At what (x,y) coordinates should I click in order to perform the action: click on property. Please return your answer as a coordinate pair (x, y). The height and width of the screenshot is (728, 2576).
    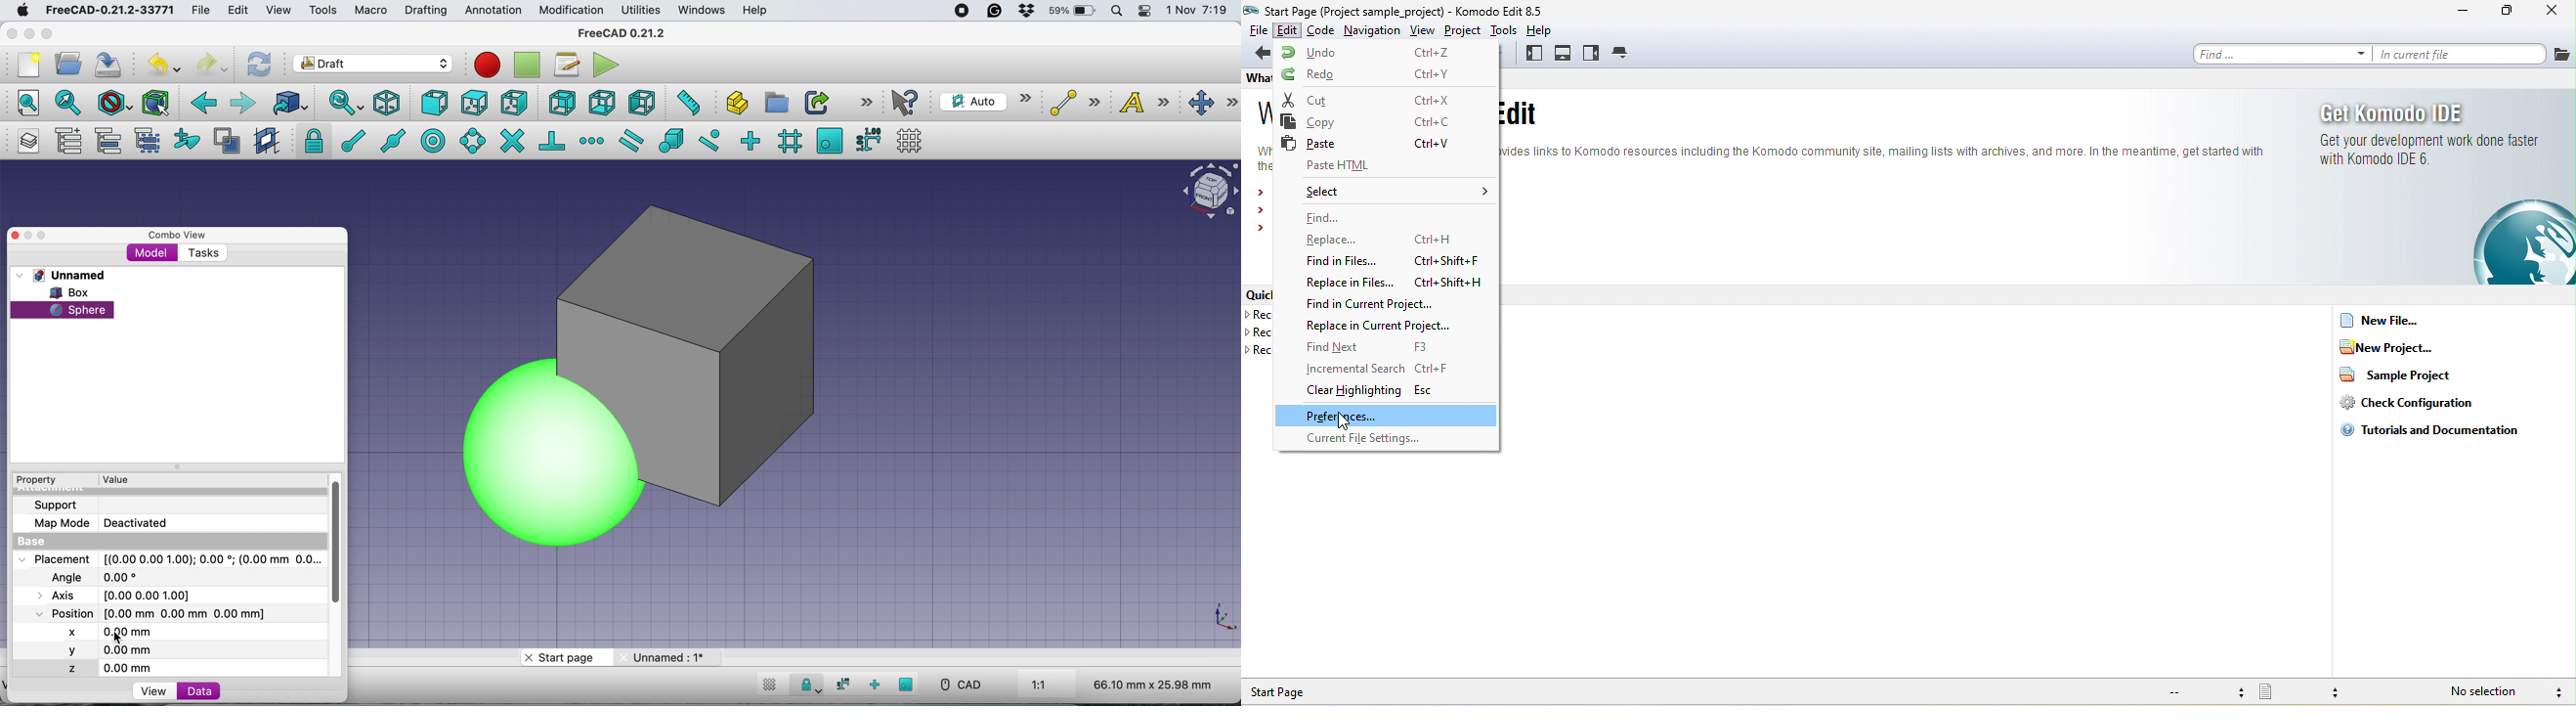
    Looking at the image, I should click on (44, 480).